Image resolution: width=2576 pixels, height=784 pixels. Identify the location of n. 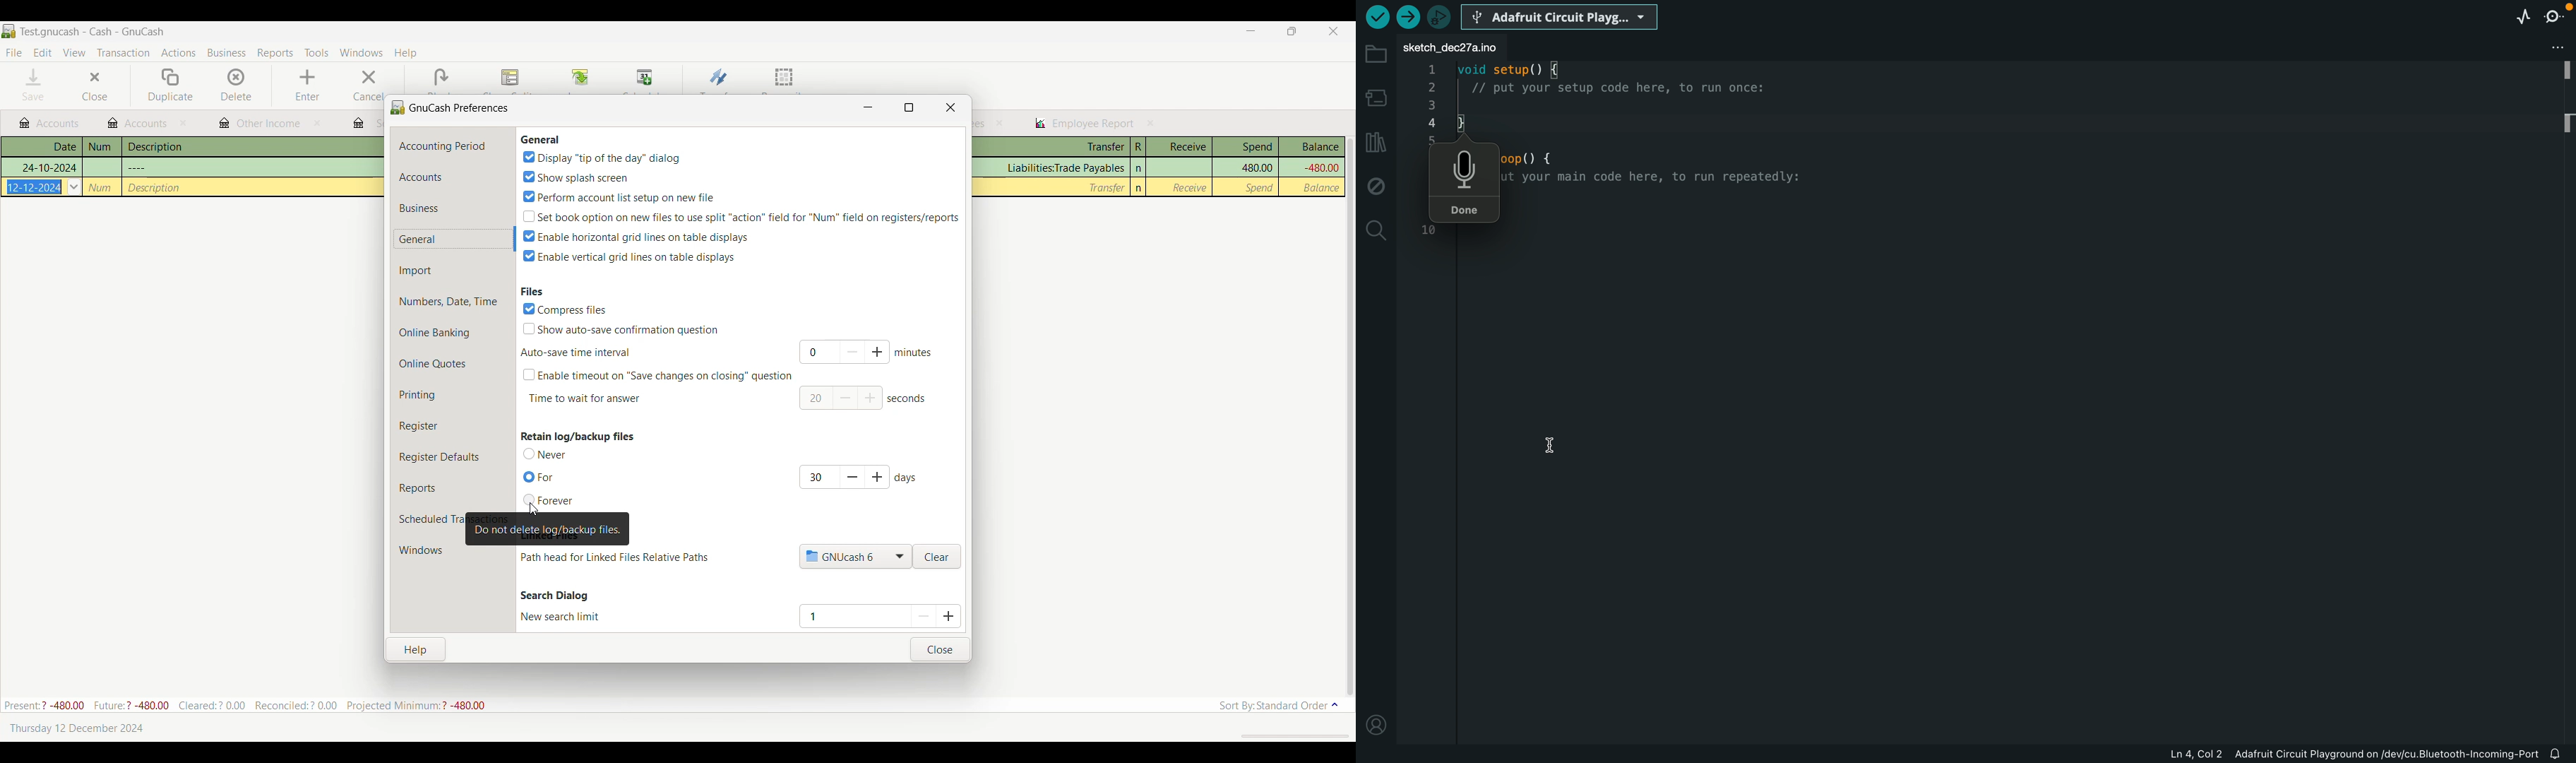
(1140, 168).